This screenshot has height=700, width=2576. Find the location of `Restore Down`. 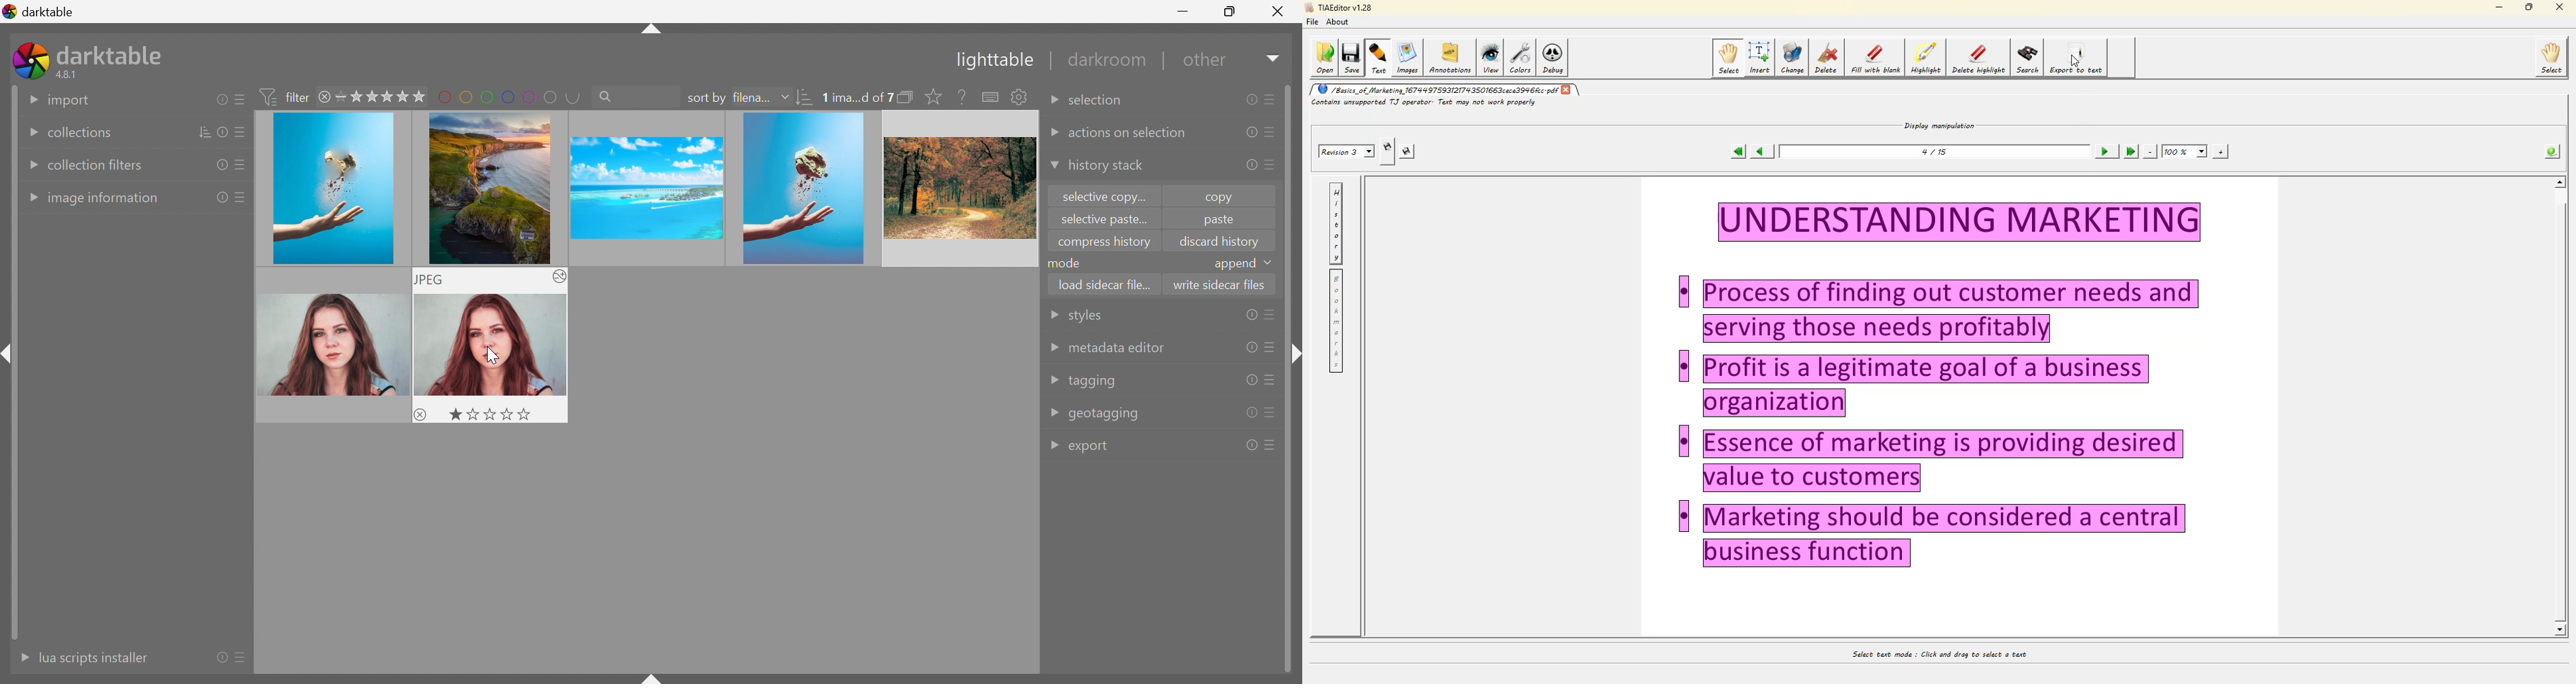

Restore Down is located at coordinates (1231, 10).